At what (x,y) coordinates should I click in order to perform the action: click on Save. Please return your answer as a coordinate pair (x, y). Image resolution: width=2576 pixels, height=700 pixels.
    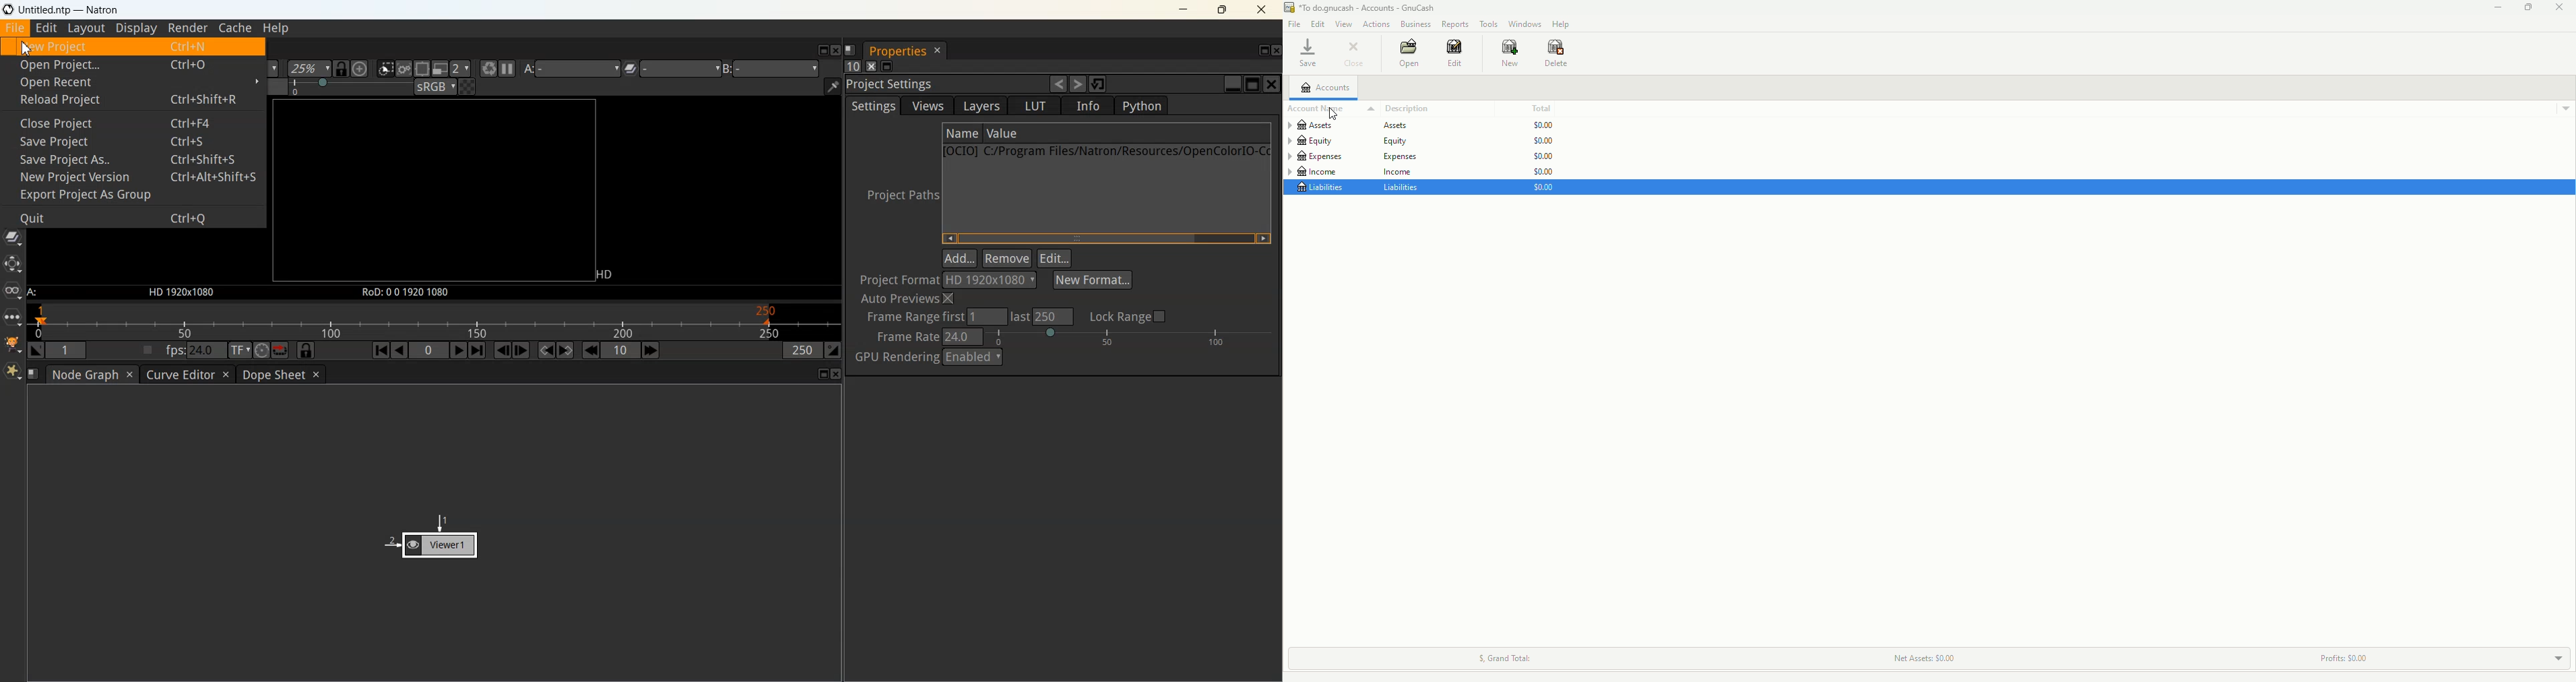
    Looking at the image, I should click on (1311, 54).